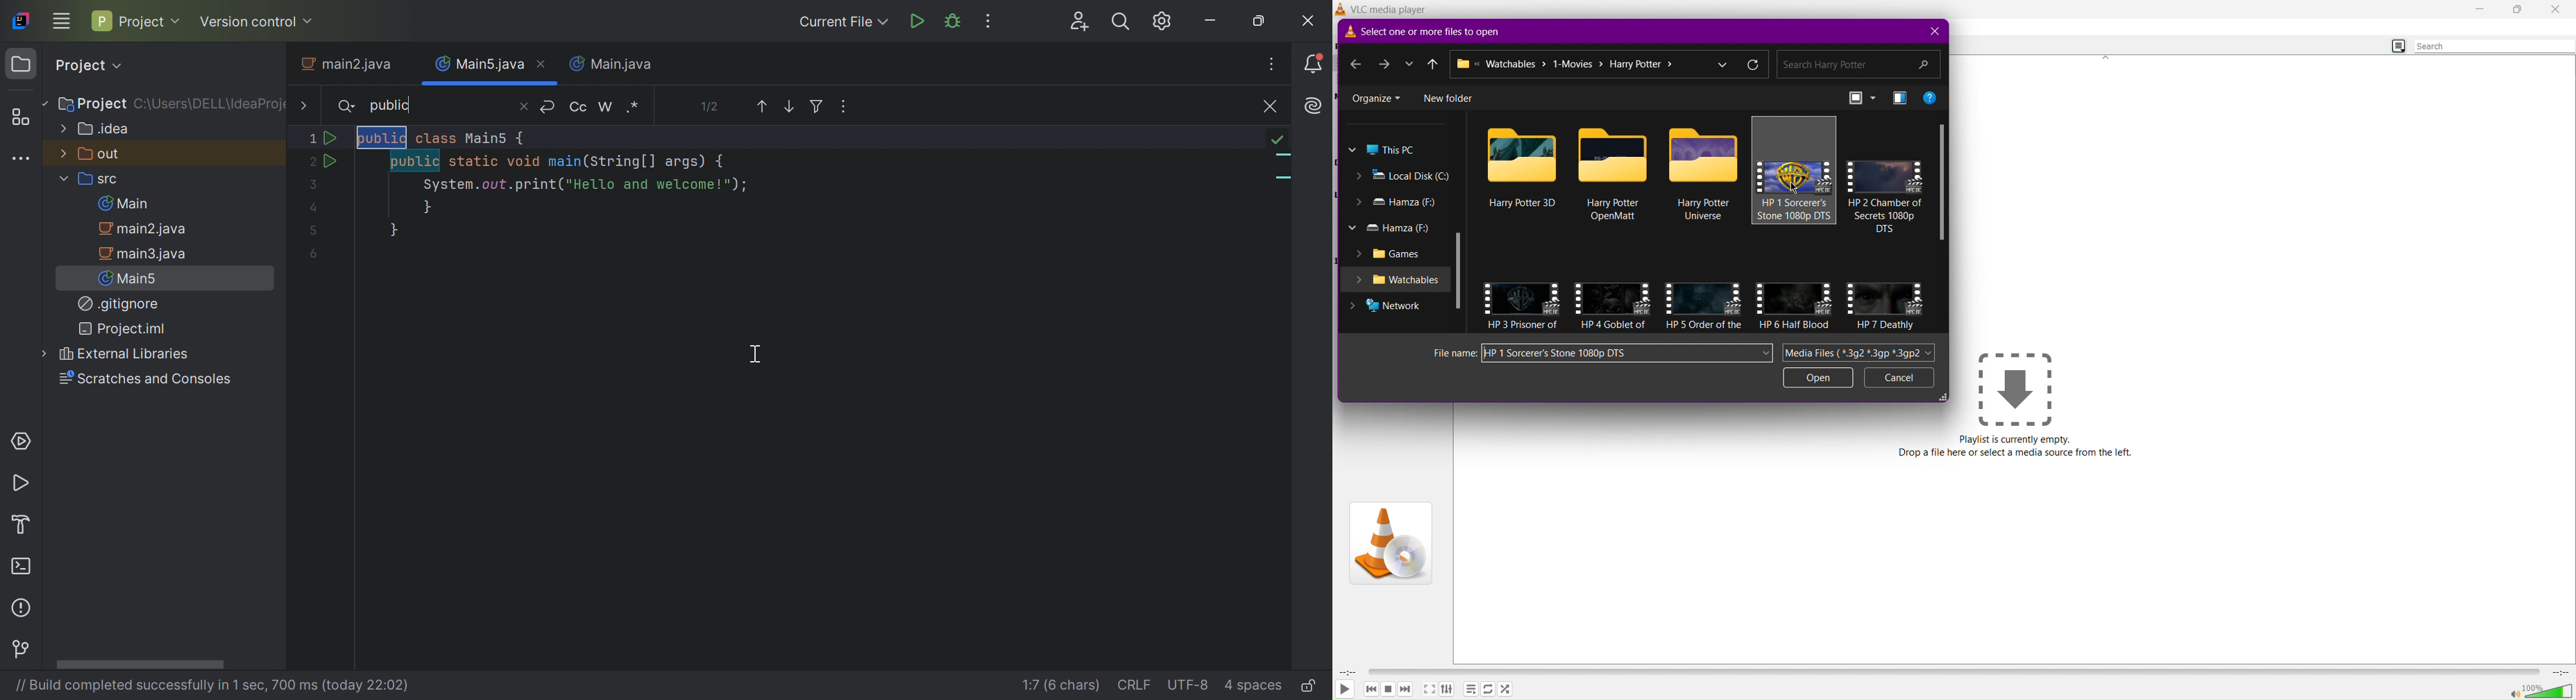 This screenshot has height=700, width=2576. Describe the element at coordinates (315, 254) in the screenshot. I see `6` at that location.